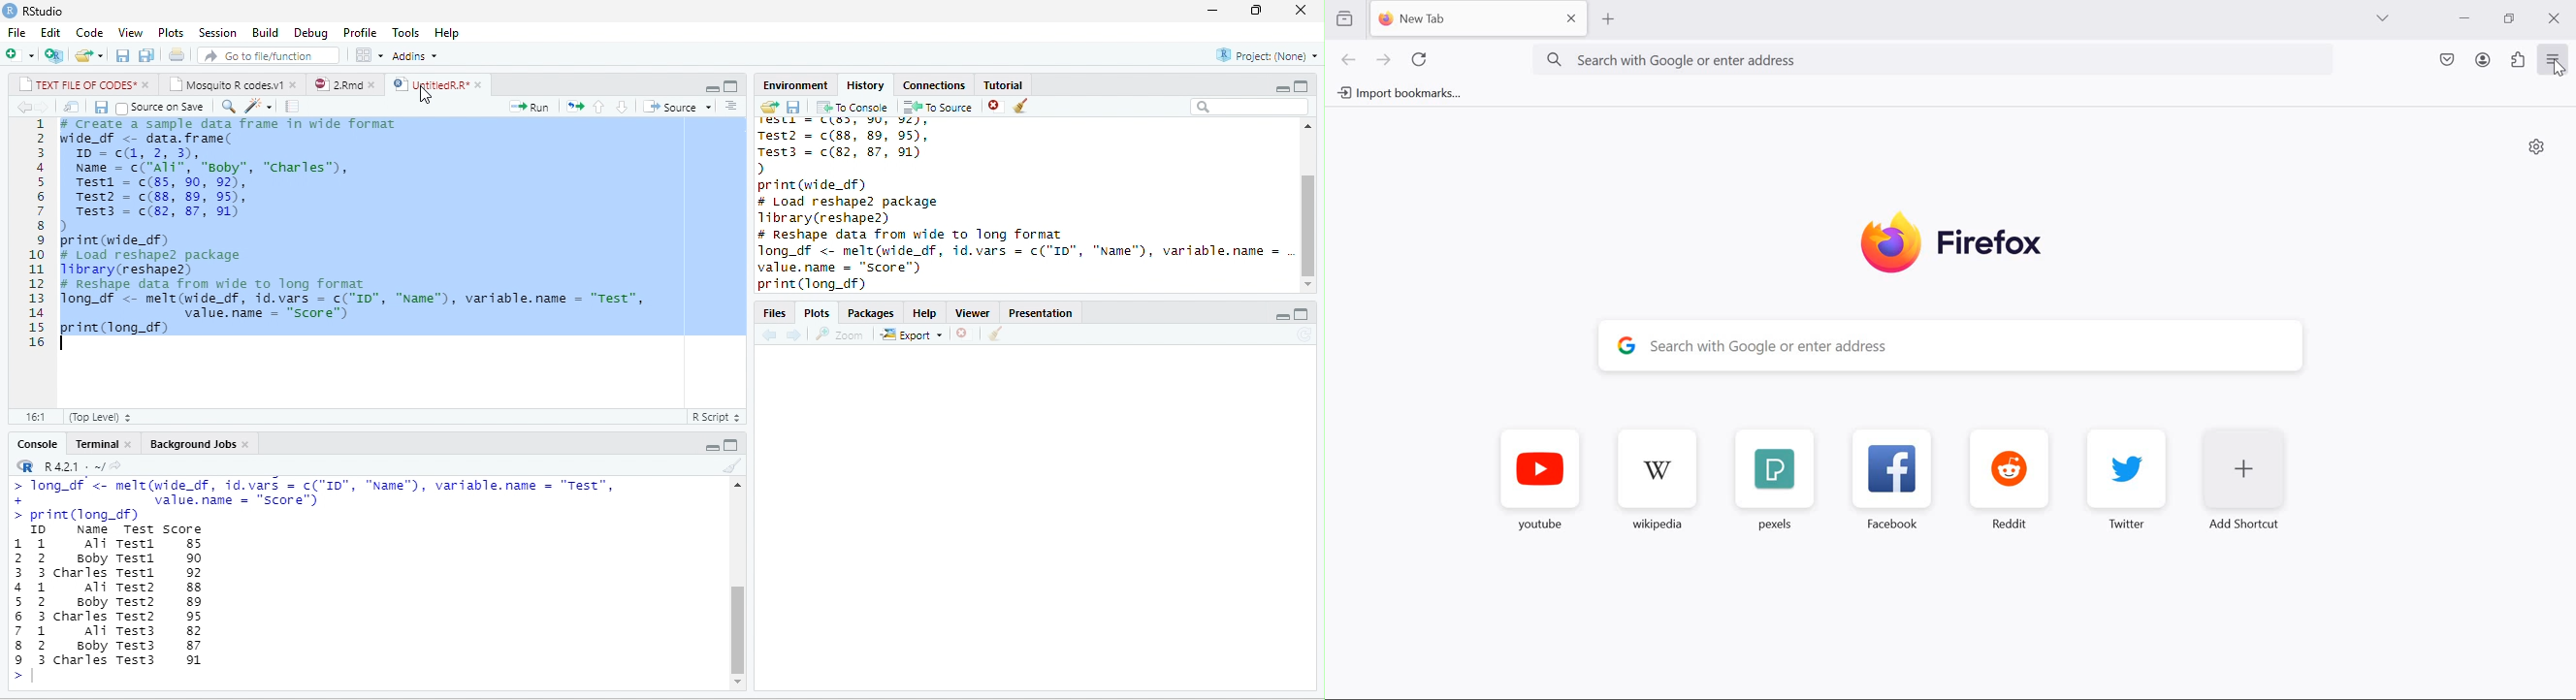  I want to click on Session, so click(218, 33).